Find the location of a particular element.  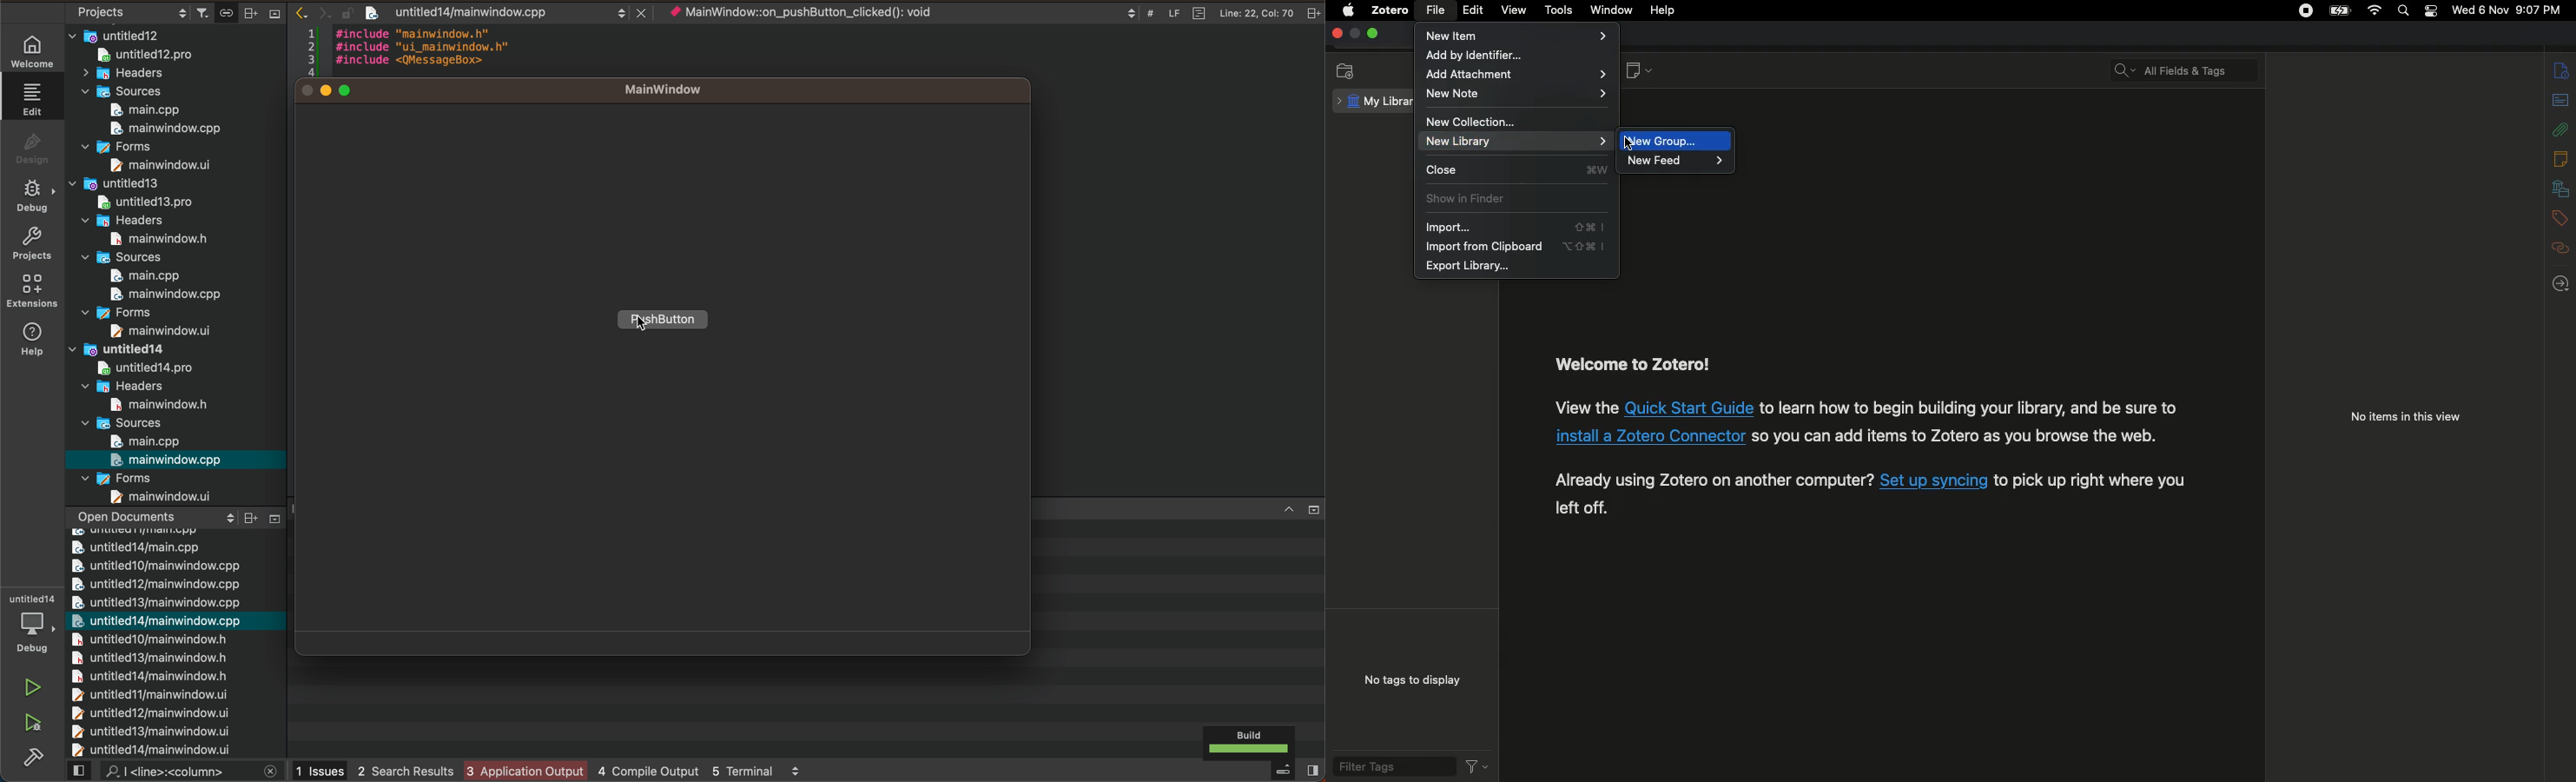

View the is located at coordinates (1585, 407).